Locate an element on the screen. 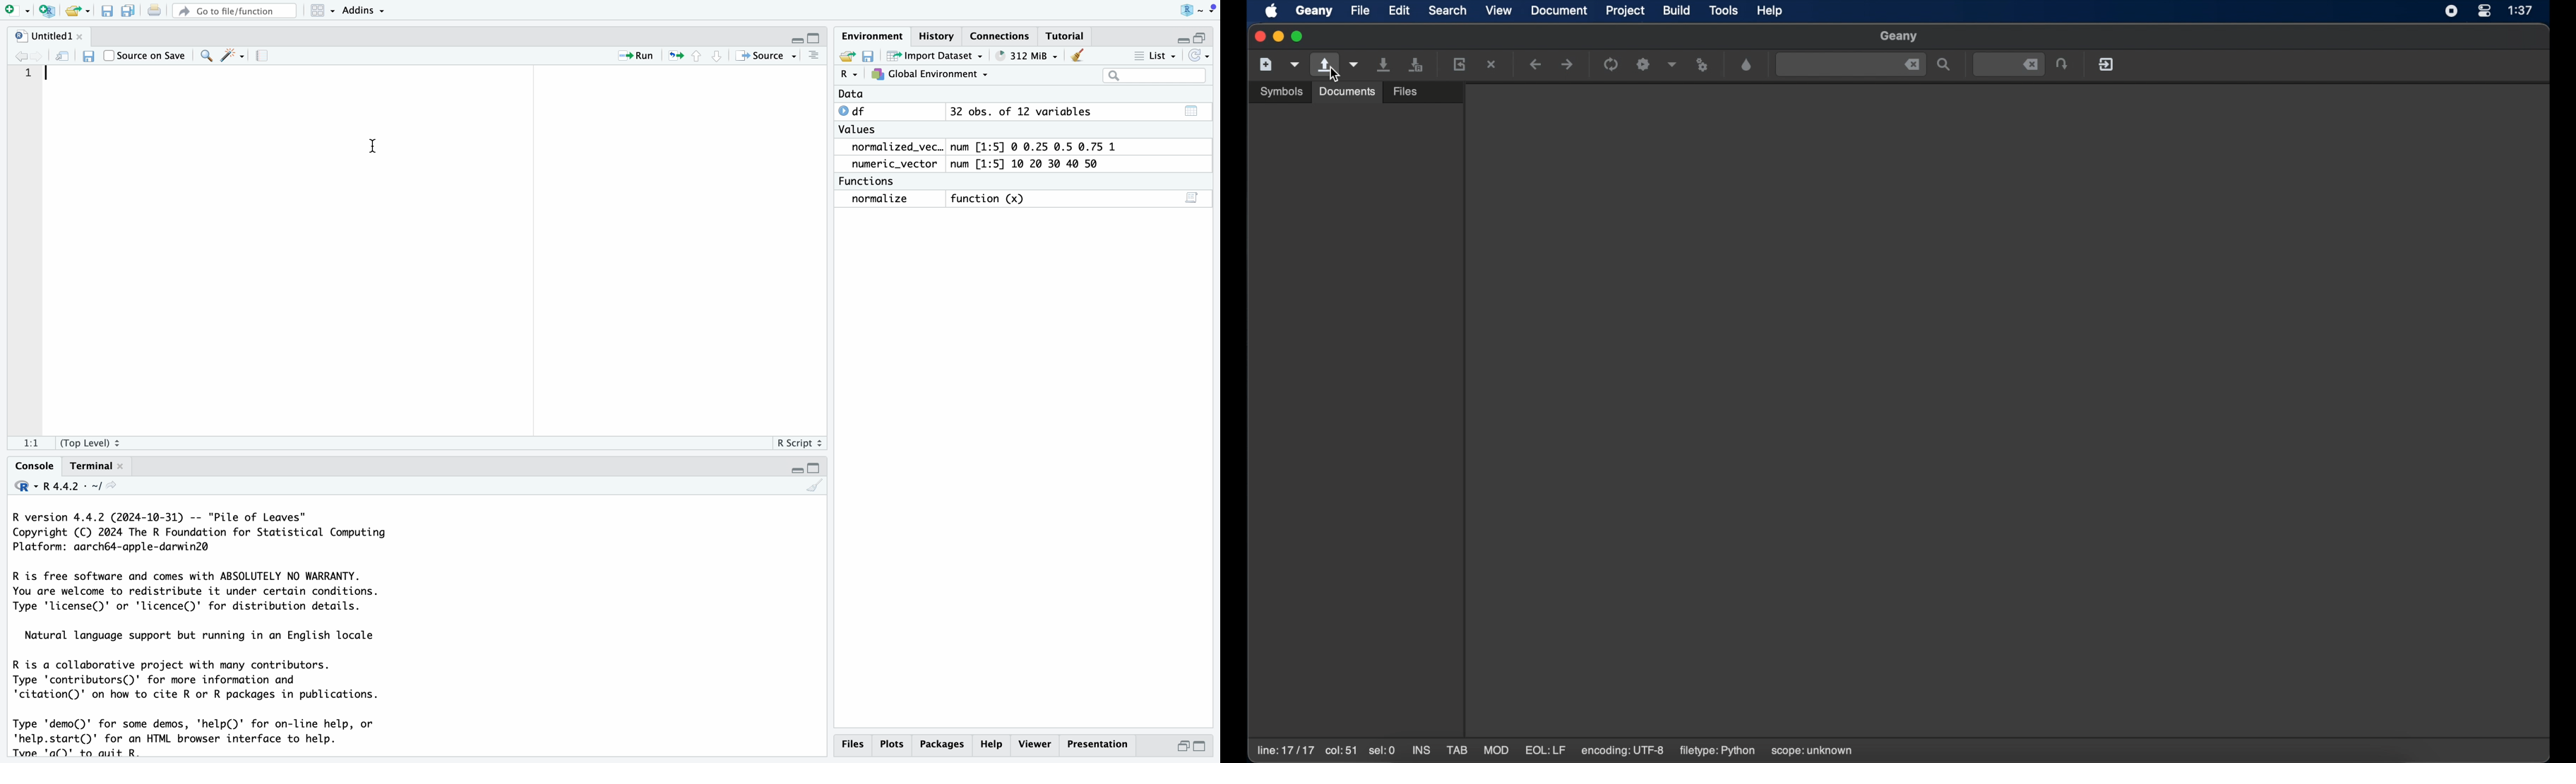  code tools is located at coordinates (232, 56).